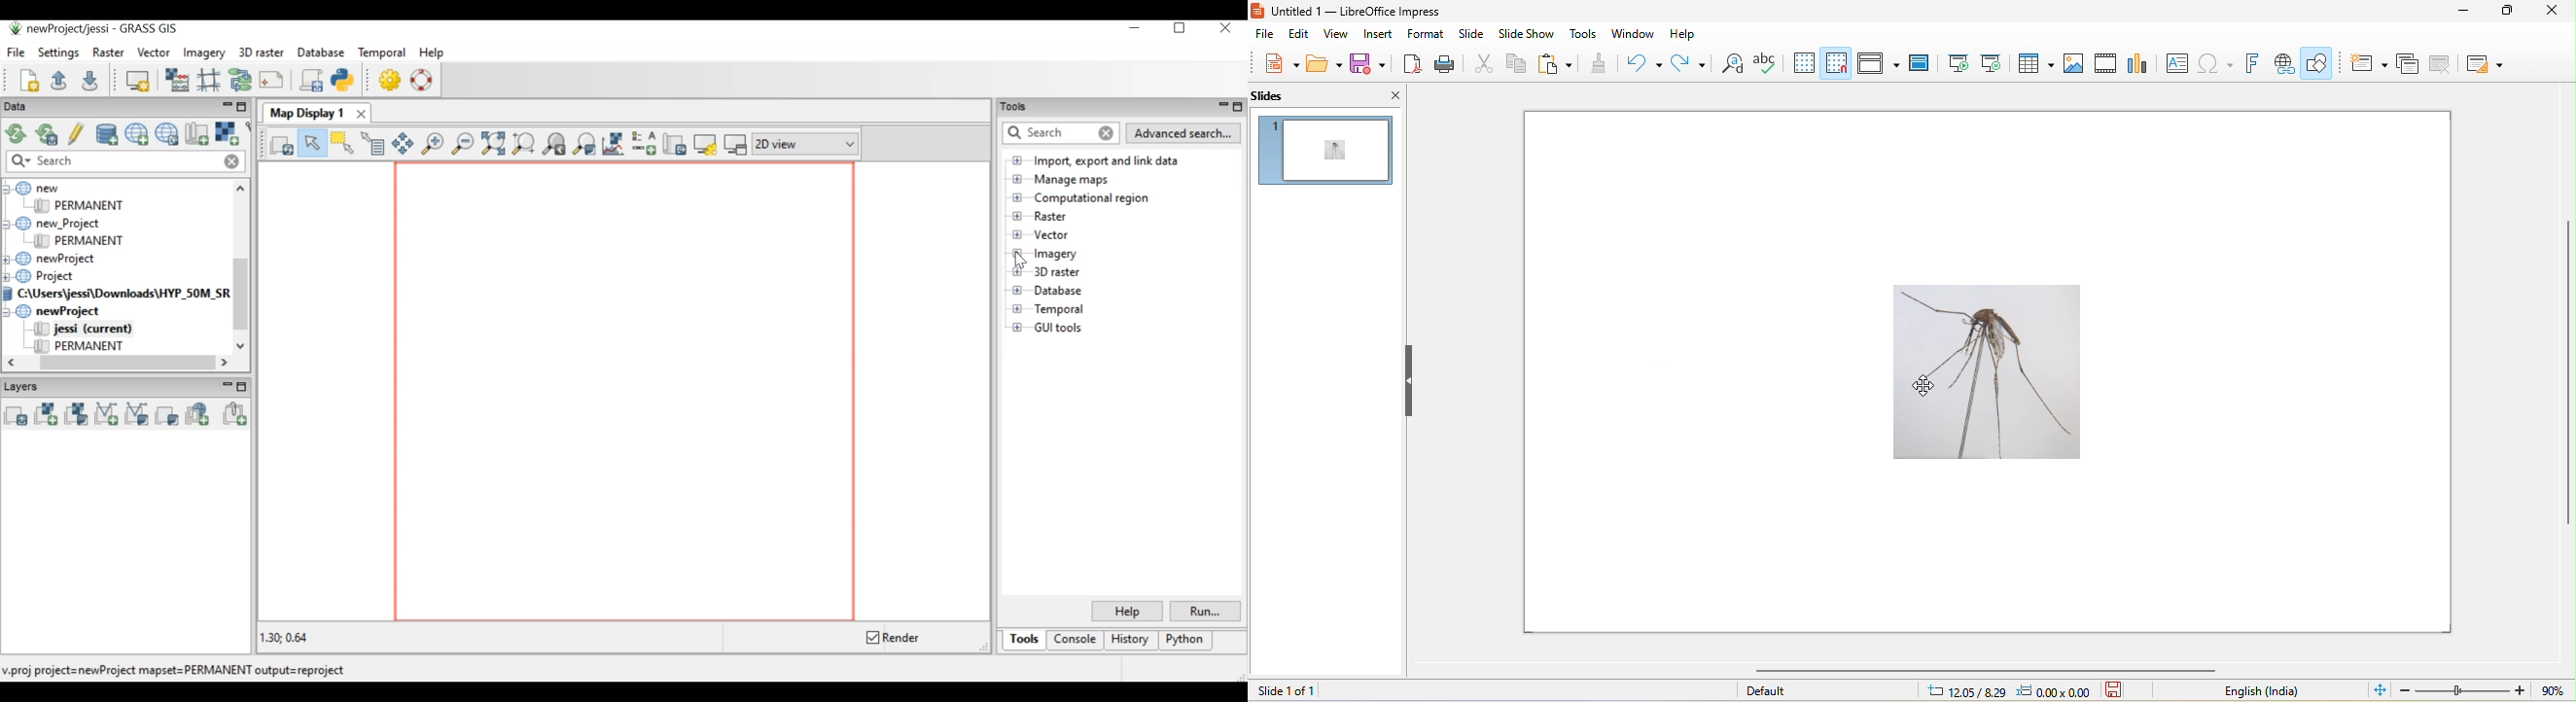 This screenshot has height=728, width=2576. What do you see at coordinates (1958, 63) in the screenshot?
I see `start from beginning` at bounding box center [1958, 63].